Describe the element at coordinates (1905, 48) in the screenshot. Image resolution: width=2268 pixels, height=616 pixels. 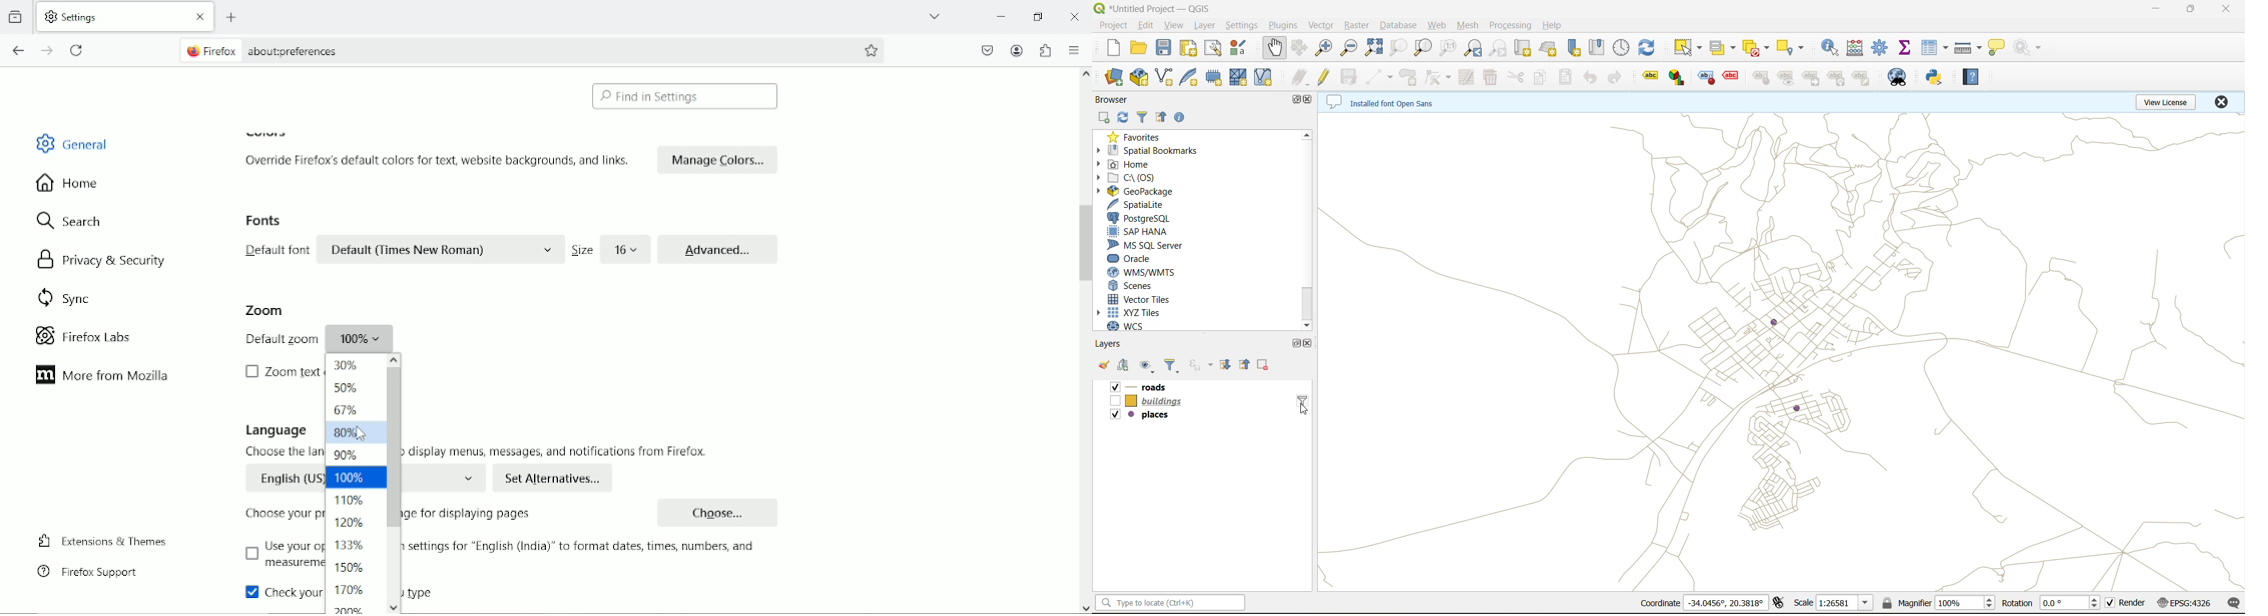
I see `` at that location.